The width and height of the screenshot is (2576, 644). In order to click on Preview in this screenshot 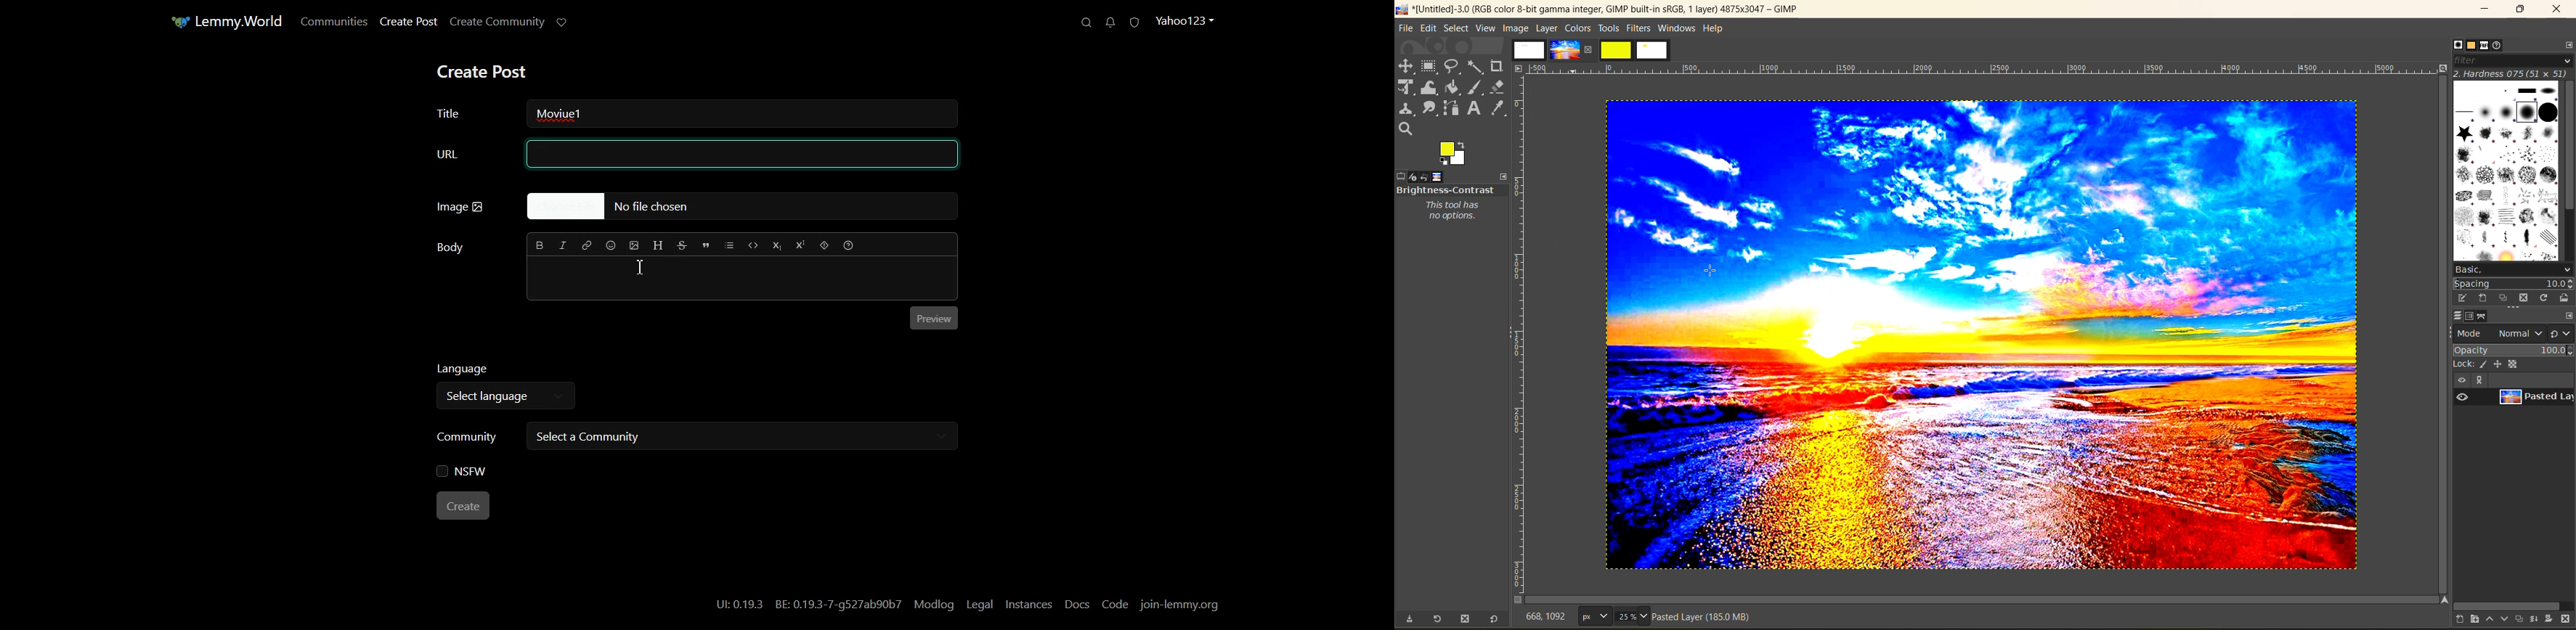, I will do `click(935, 319)`.